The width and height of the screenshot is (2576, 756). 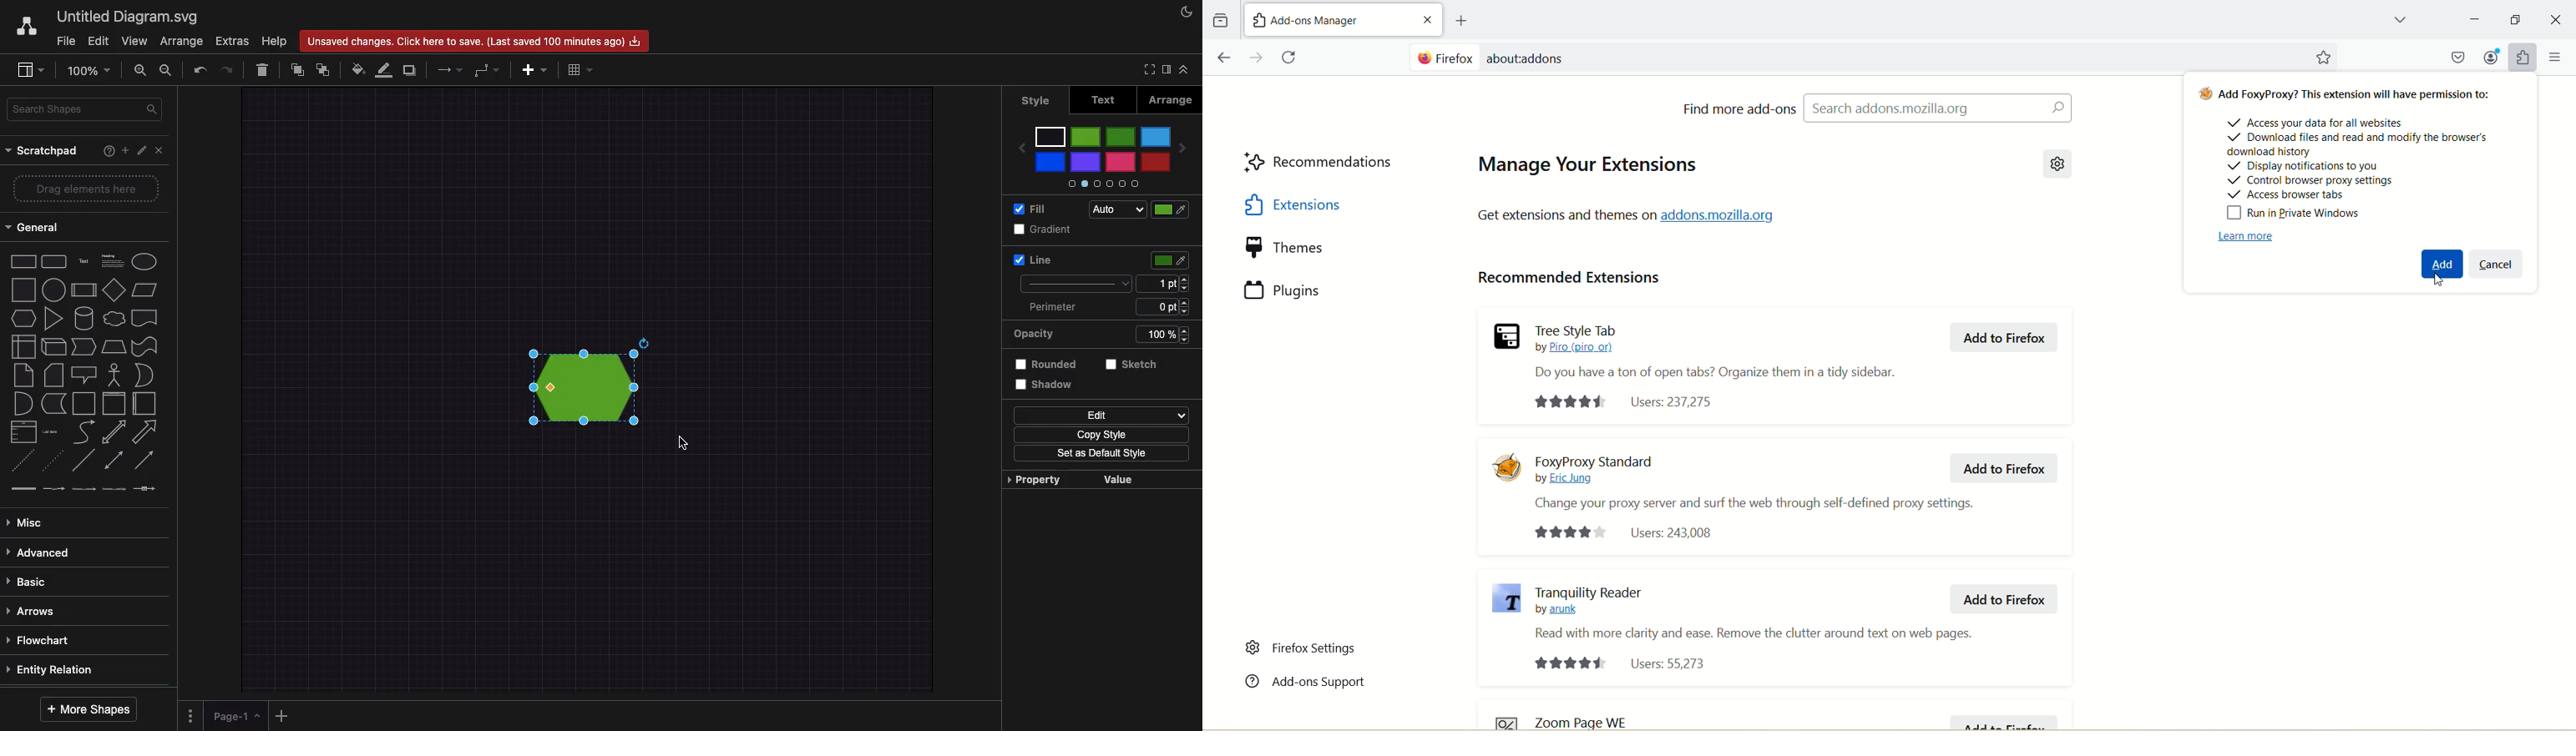 I want to click on Gradient, so click(x=1041, y=232).